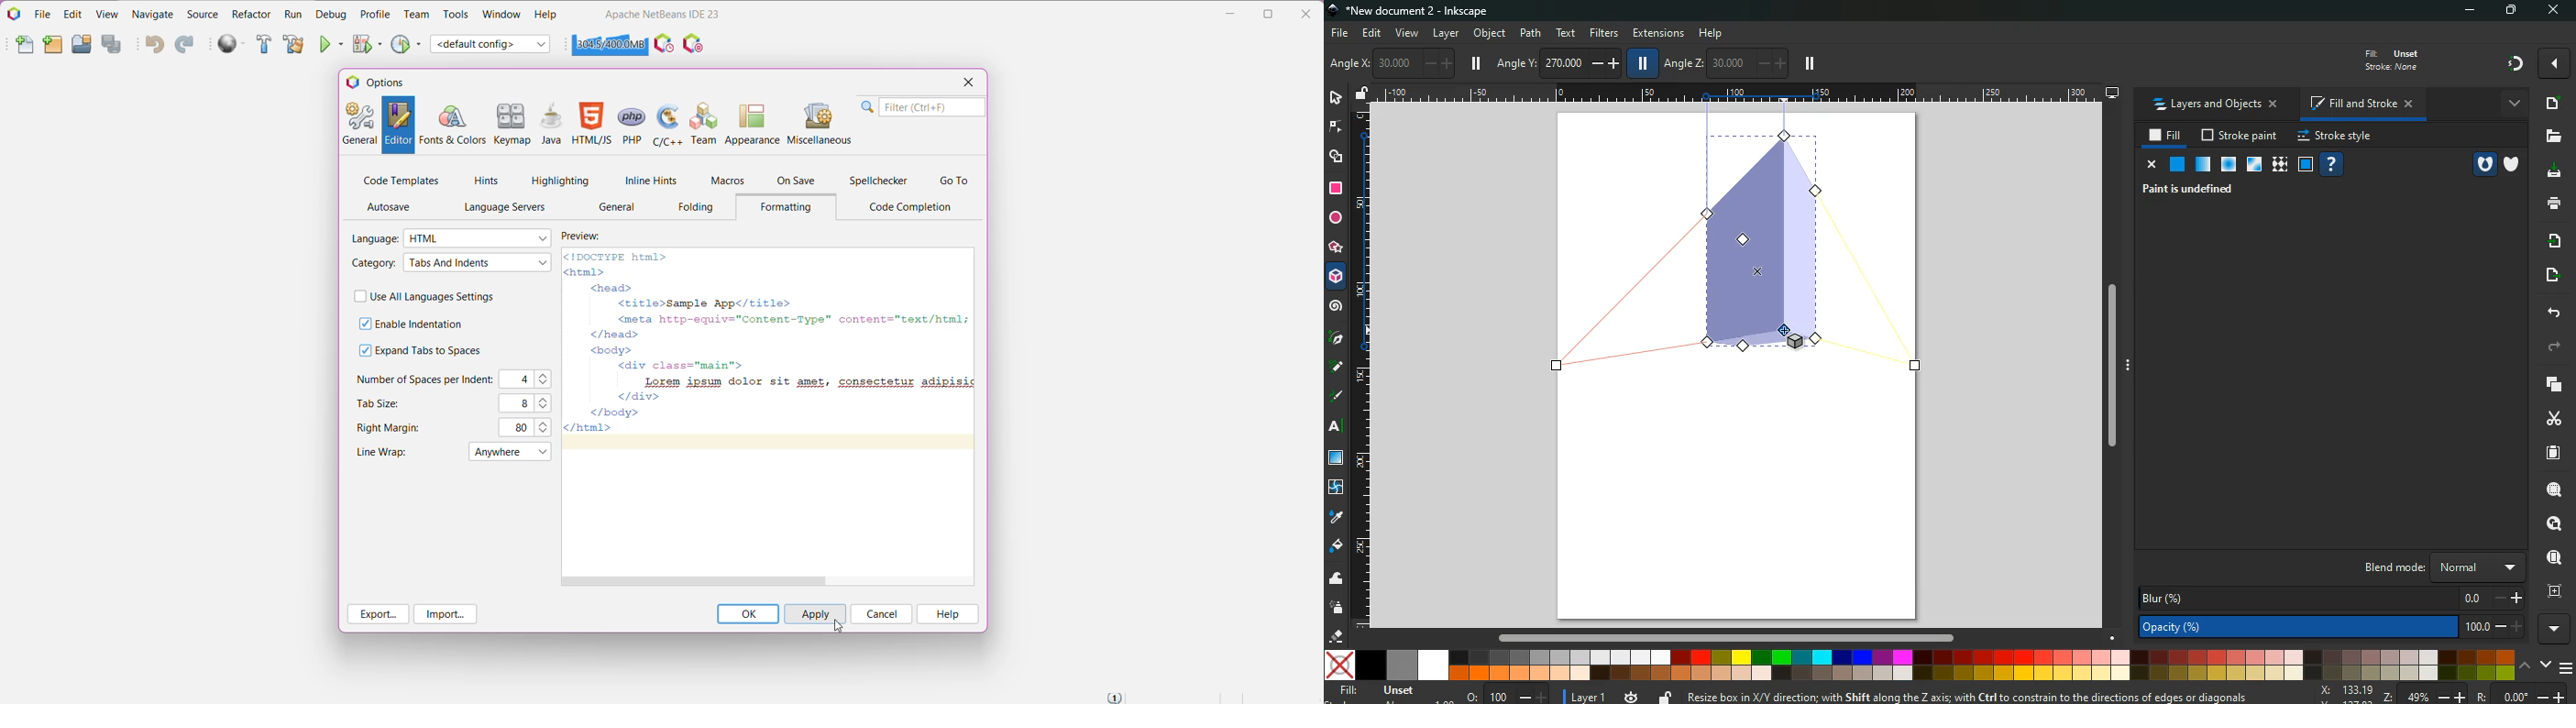 This screenshot has width=2576, height=728. What do you see at coordinates (790, 208) in the screenshot?
I see `Formatting Tab opened` at bounding box center [790, 208].